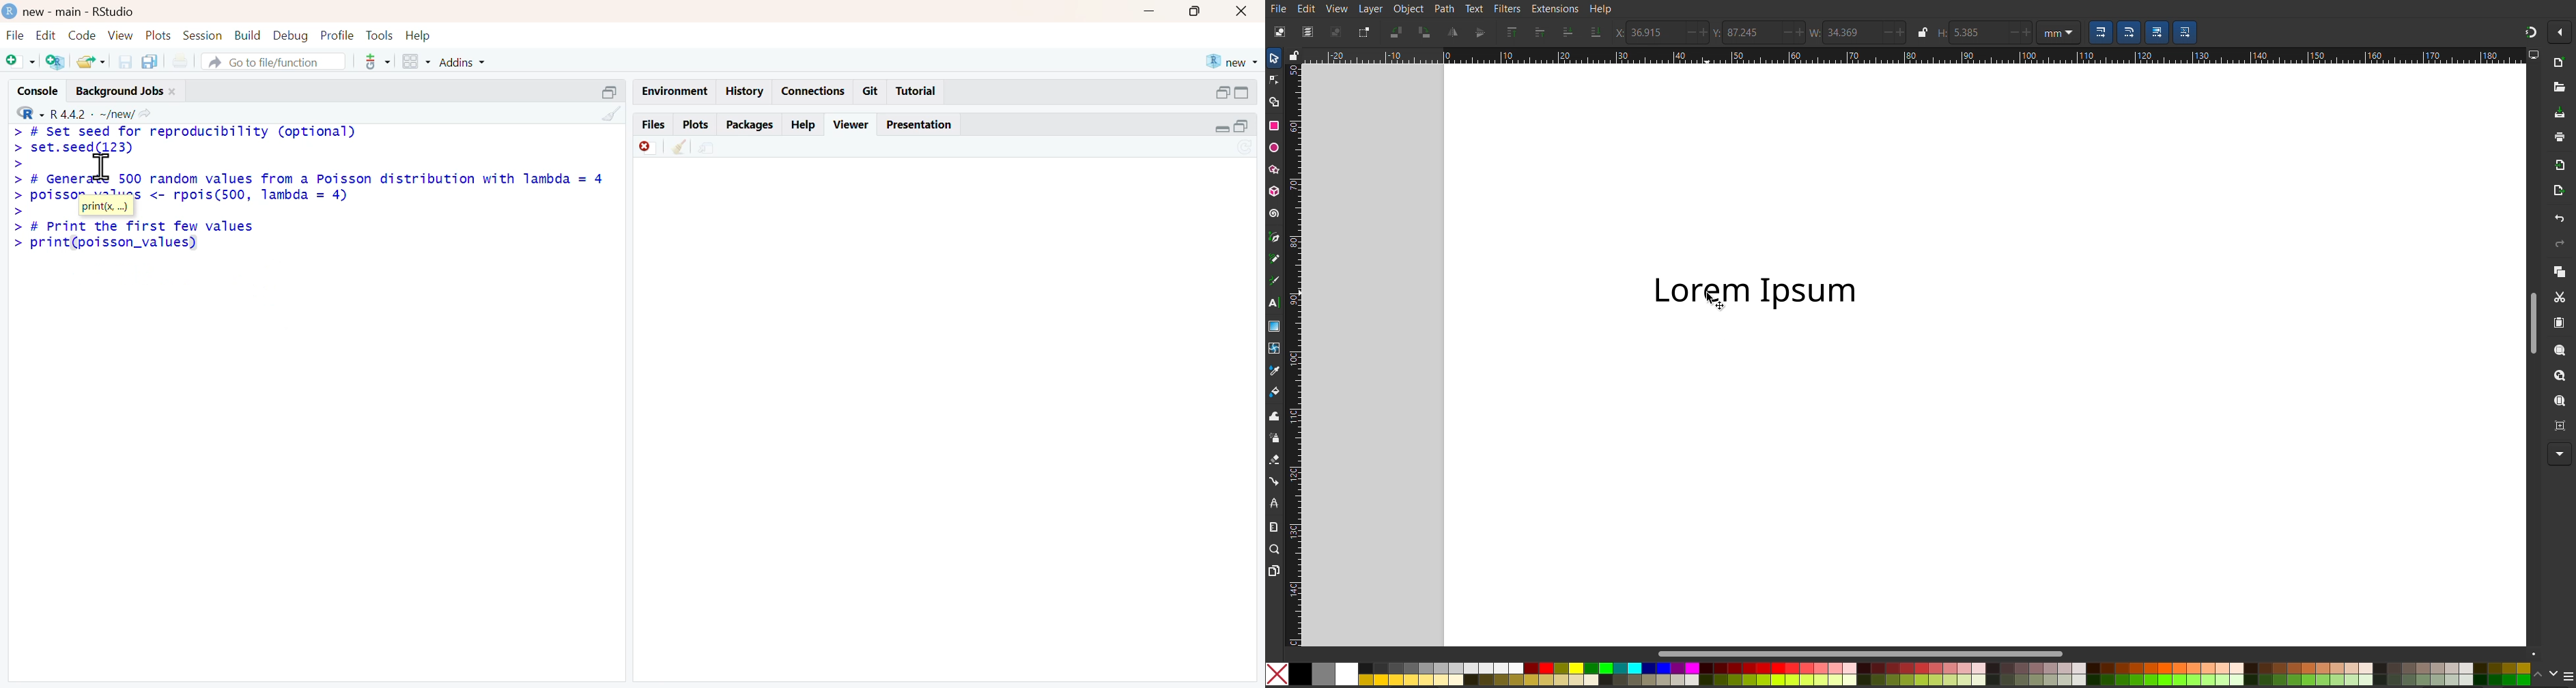 The width and height of the screenshot is (2576, 700). Describe the element at coordinates (1428, 33) in the screenshot. I see `Rotate CW` at that location.